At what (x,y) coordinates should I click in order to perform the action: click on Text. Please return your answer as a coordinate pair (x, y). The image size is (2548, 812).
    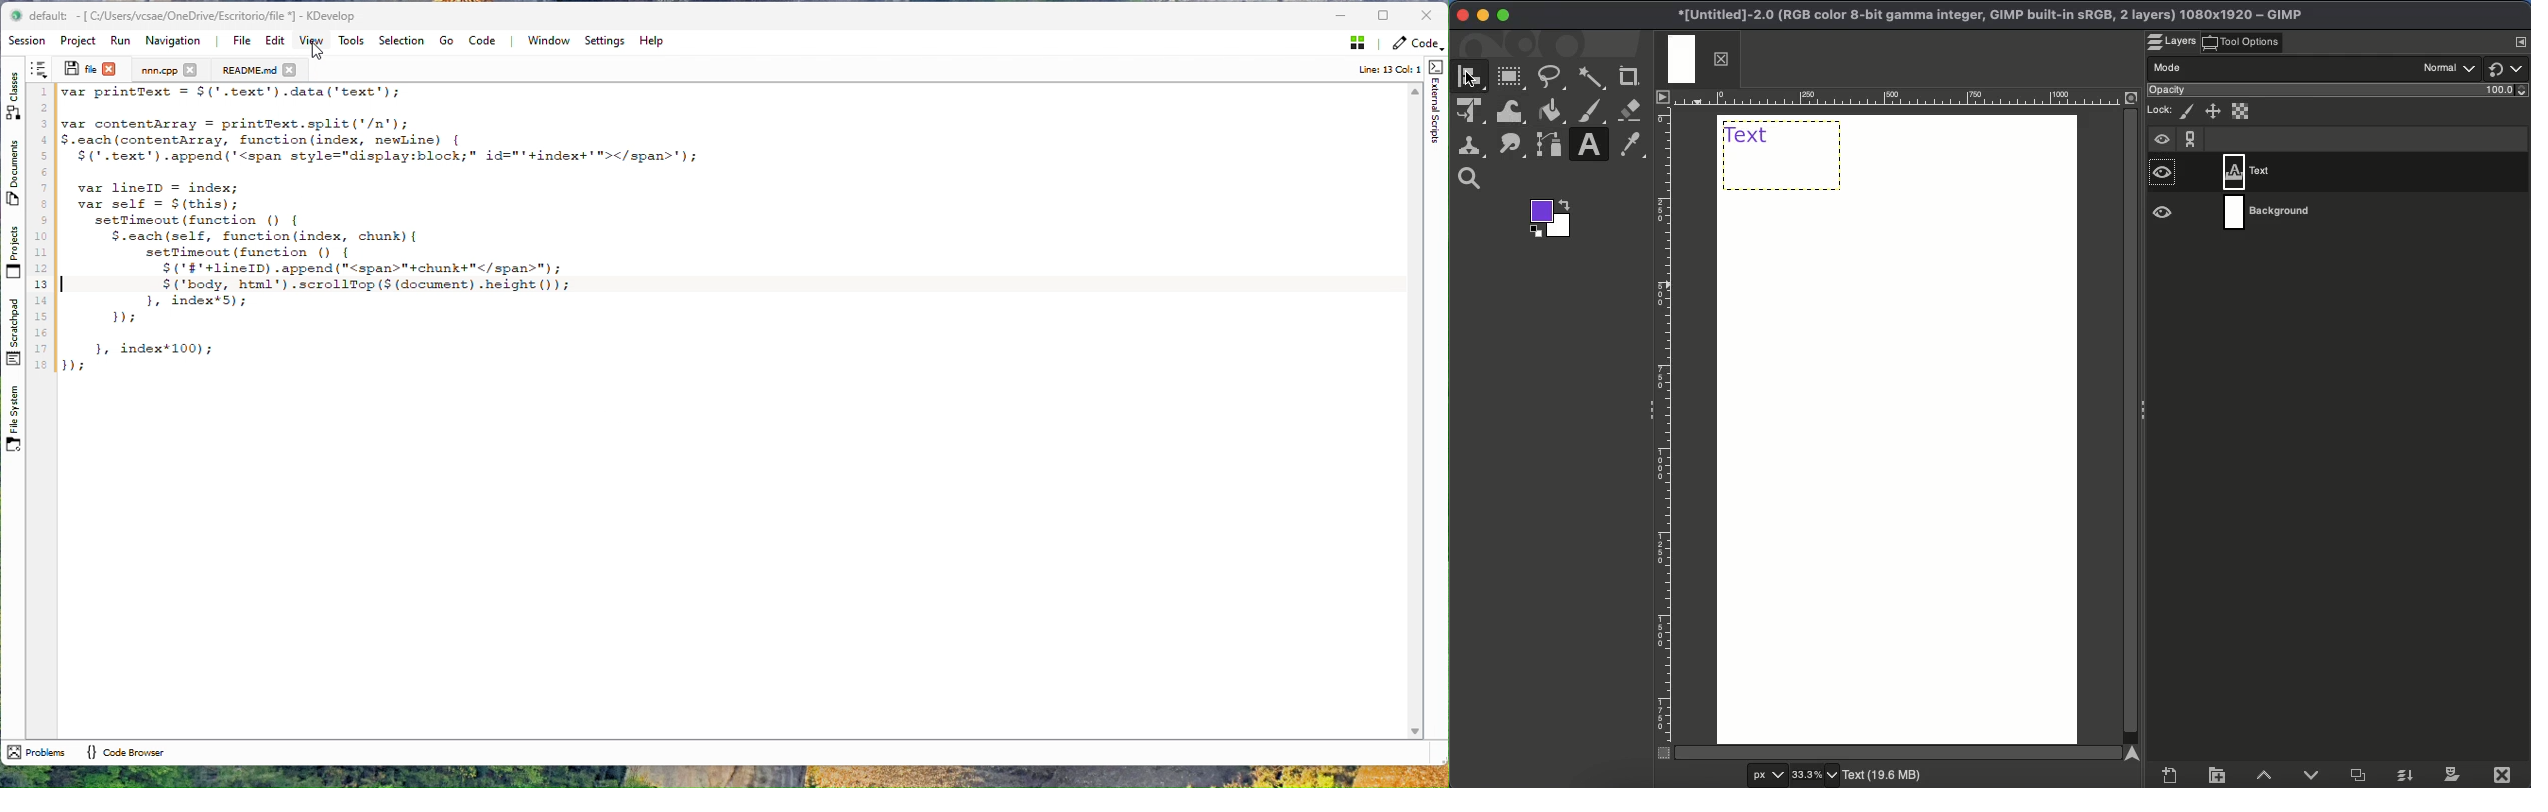
    Looking at the image, I should click on (1783, 154).